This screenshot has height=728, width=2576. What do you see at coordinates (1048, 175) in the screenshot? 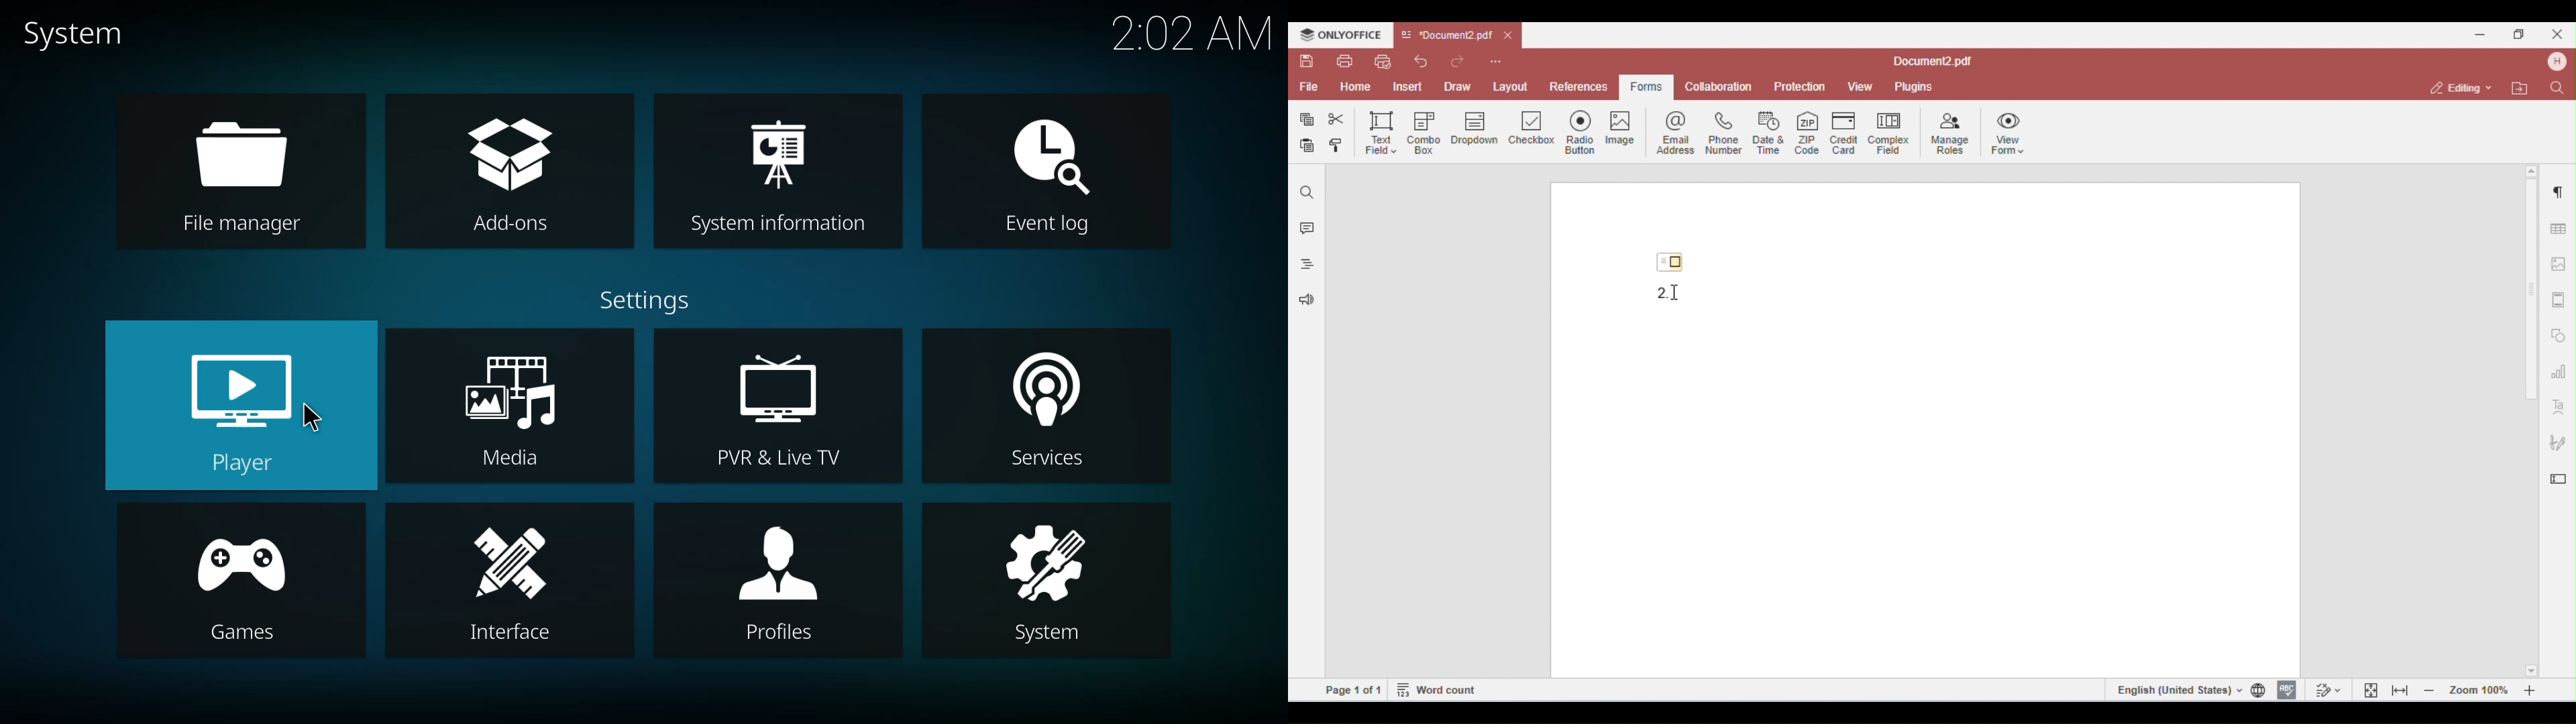
I see `event log` at bounding box center [1048, 175].